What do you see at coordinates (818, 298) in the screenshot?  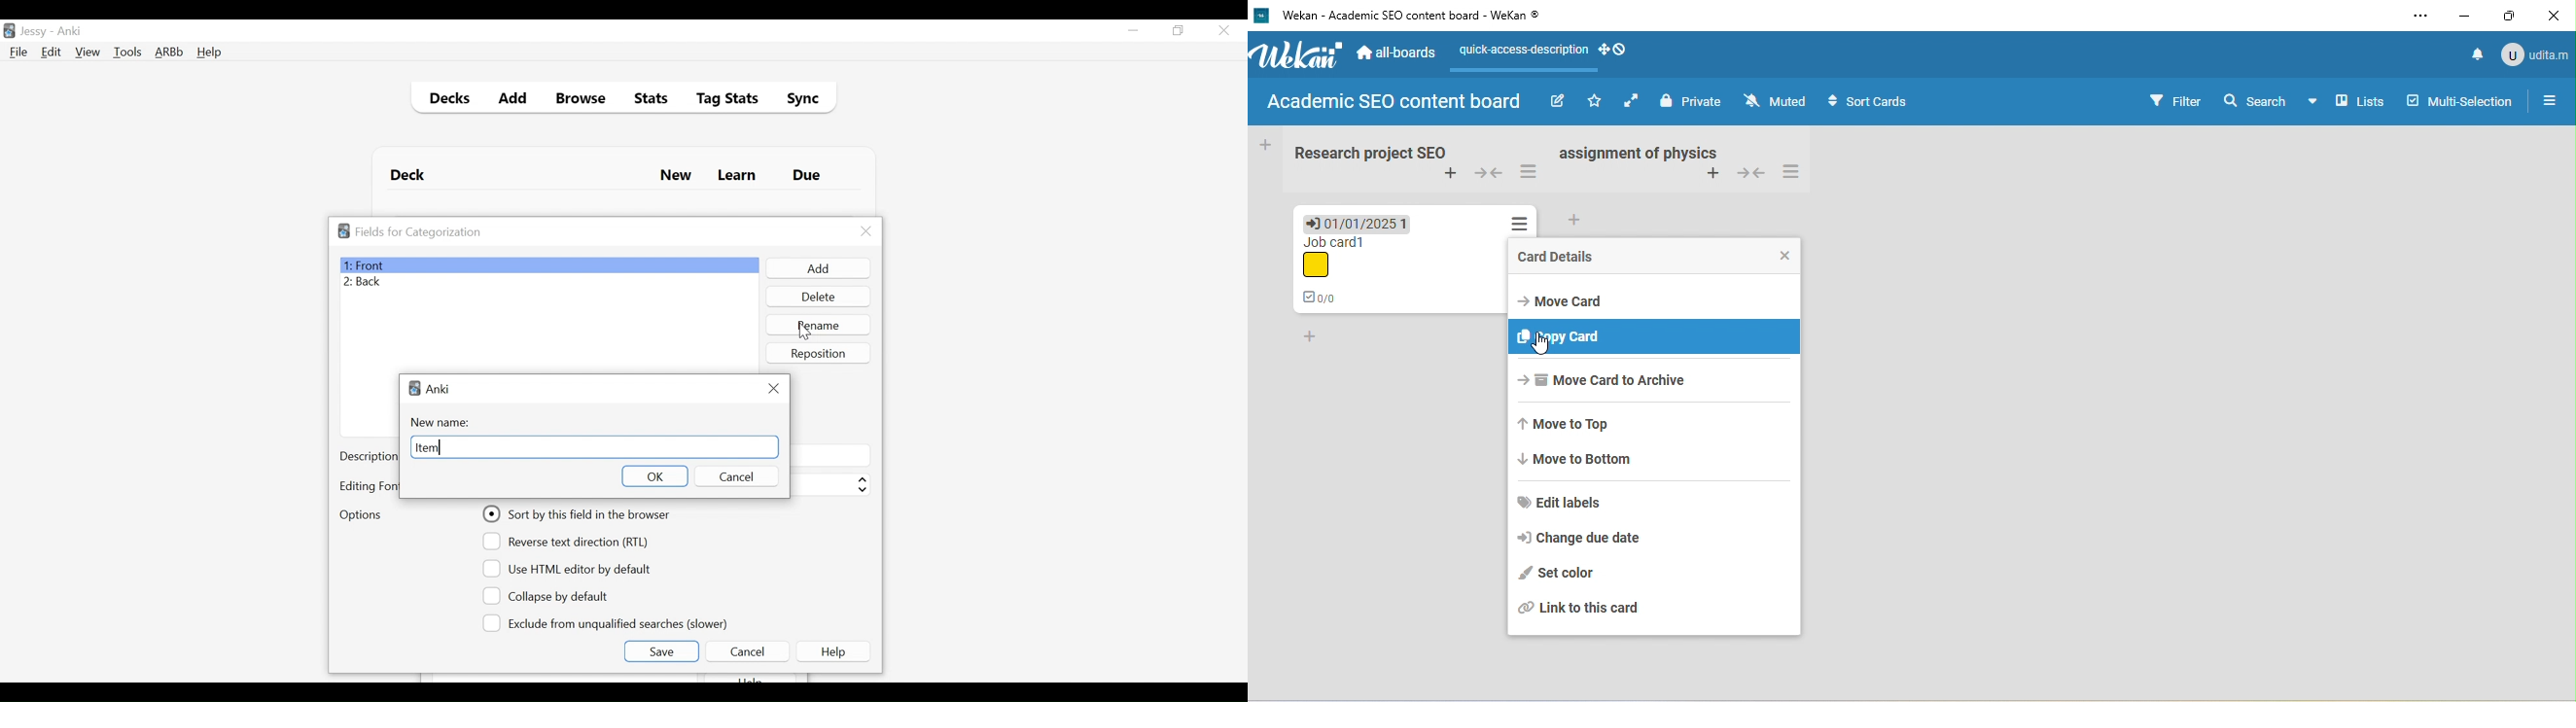 I see `Delete` at bounding box center [818, 298].